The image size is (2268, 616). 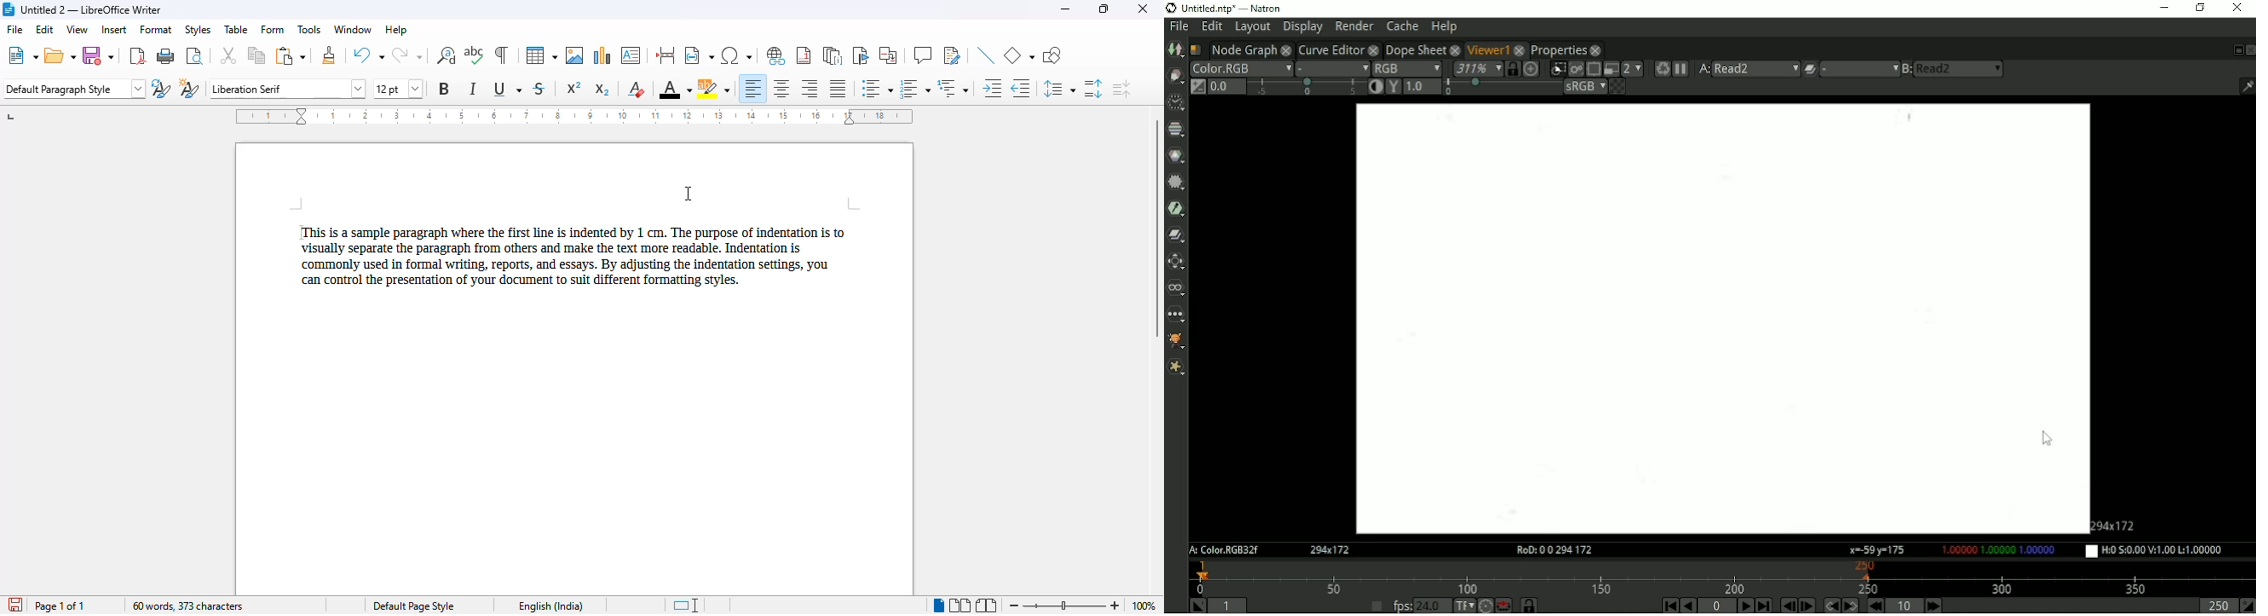 I want to click on redo, so click(x=407, y=55).